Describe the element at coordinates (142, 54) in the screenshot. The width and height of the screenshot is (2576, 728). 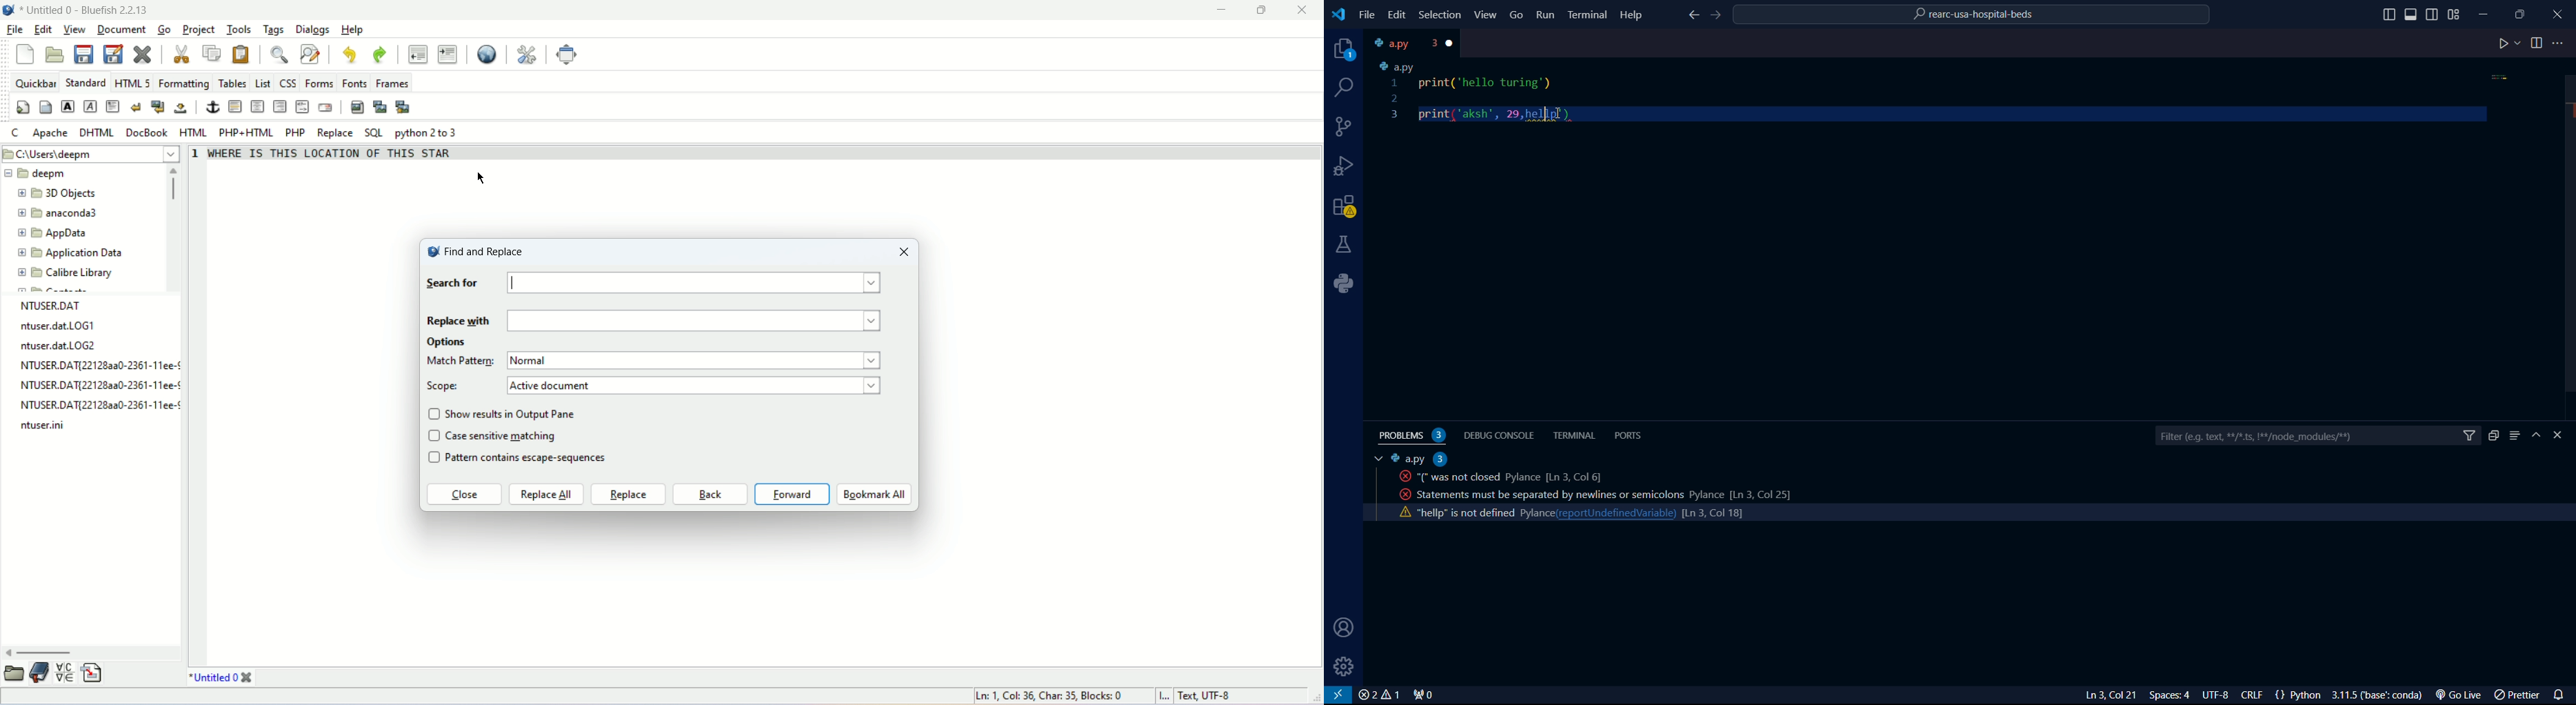
I see `close` at that location.